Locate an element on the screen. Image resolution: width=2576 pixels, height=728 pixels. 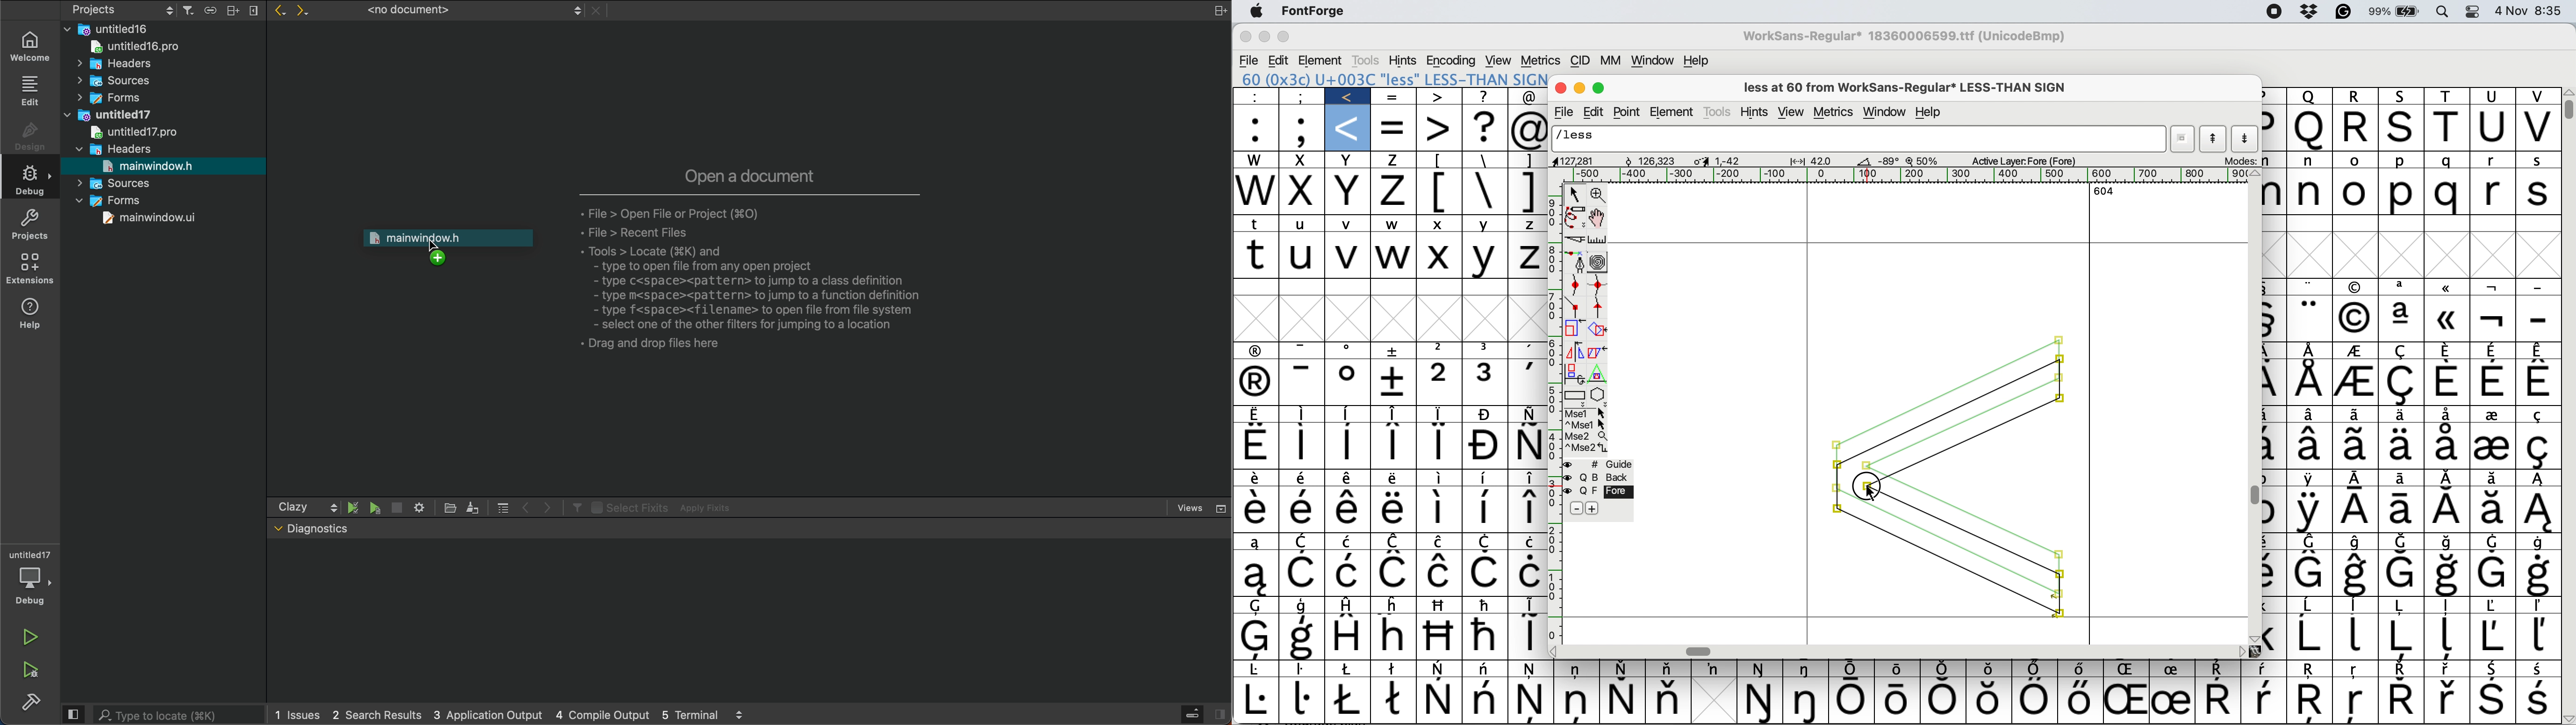
Symbol is located at coordinates (1991, 700).